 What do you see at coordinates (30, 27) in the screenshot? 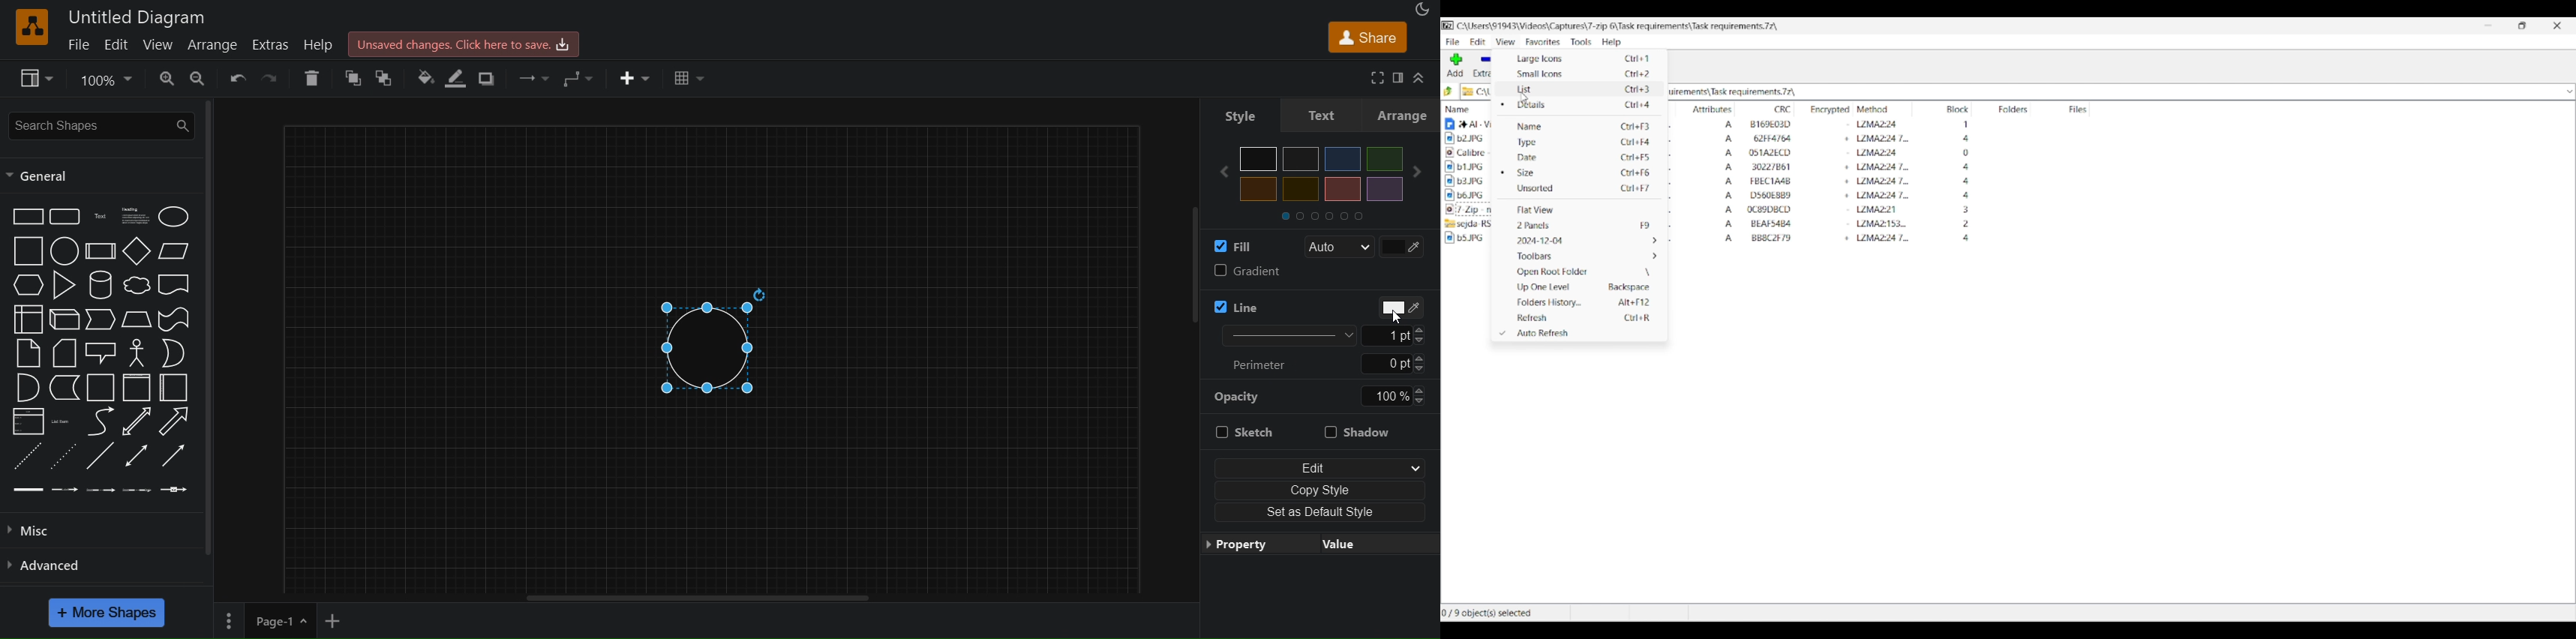
I see `logo` at bounding box center [30, 27].